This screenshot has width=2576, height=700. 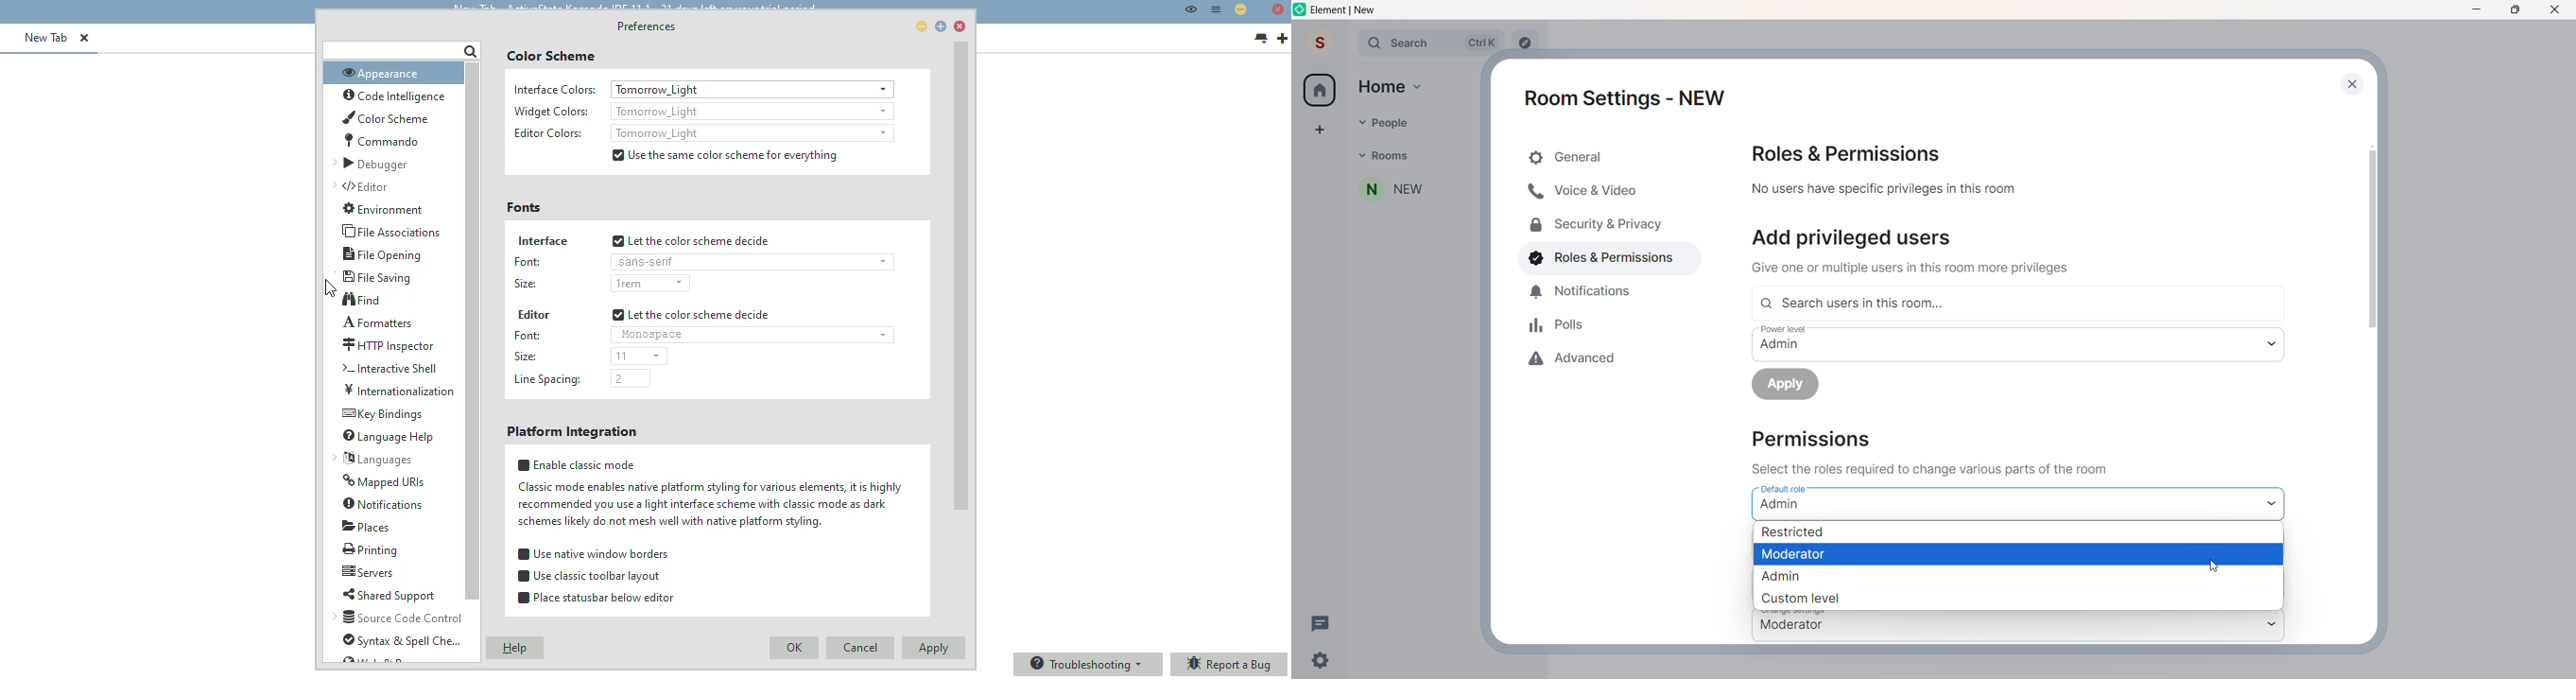 What do you see at coordinates (1793, 577) in the screenshot?
I see `admin` at bounding box center [1793, 577].